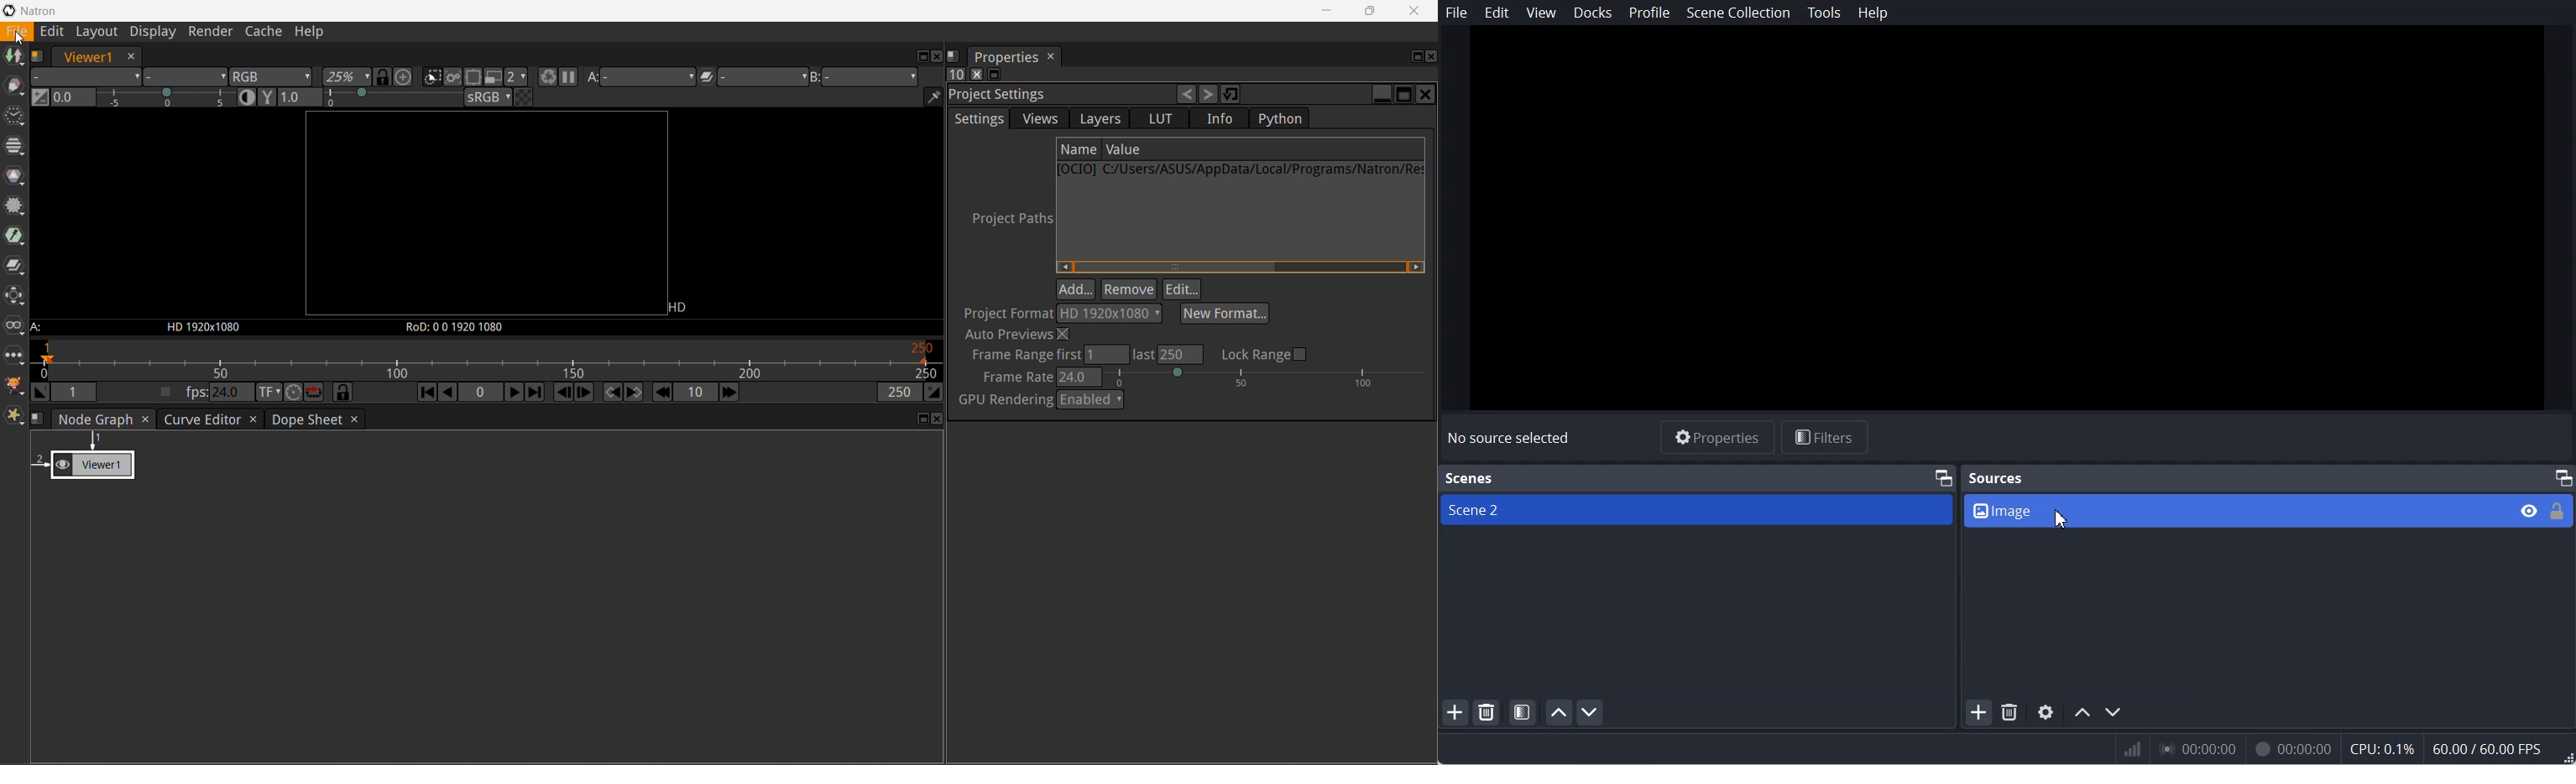 The width and height of the screenshot is (2576, 784). Describe the element at coordinates (383, 79) in the screenshot. I see `When enabled, all viewers will be synchronied to the same portion of the image in the viewport` at that location.